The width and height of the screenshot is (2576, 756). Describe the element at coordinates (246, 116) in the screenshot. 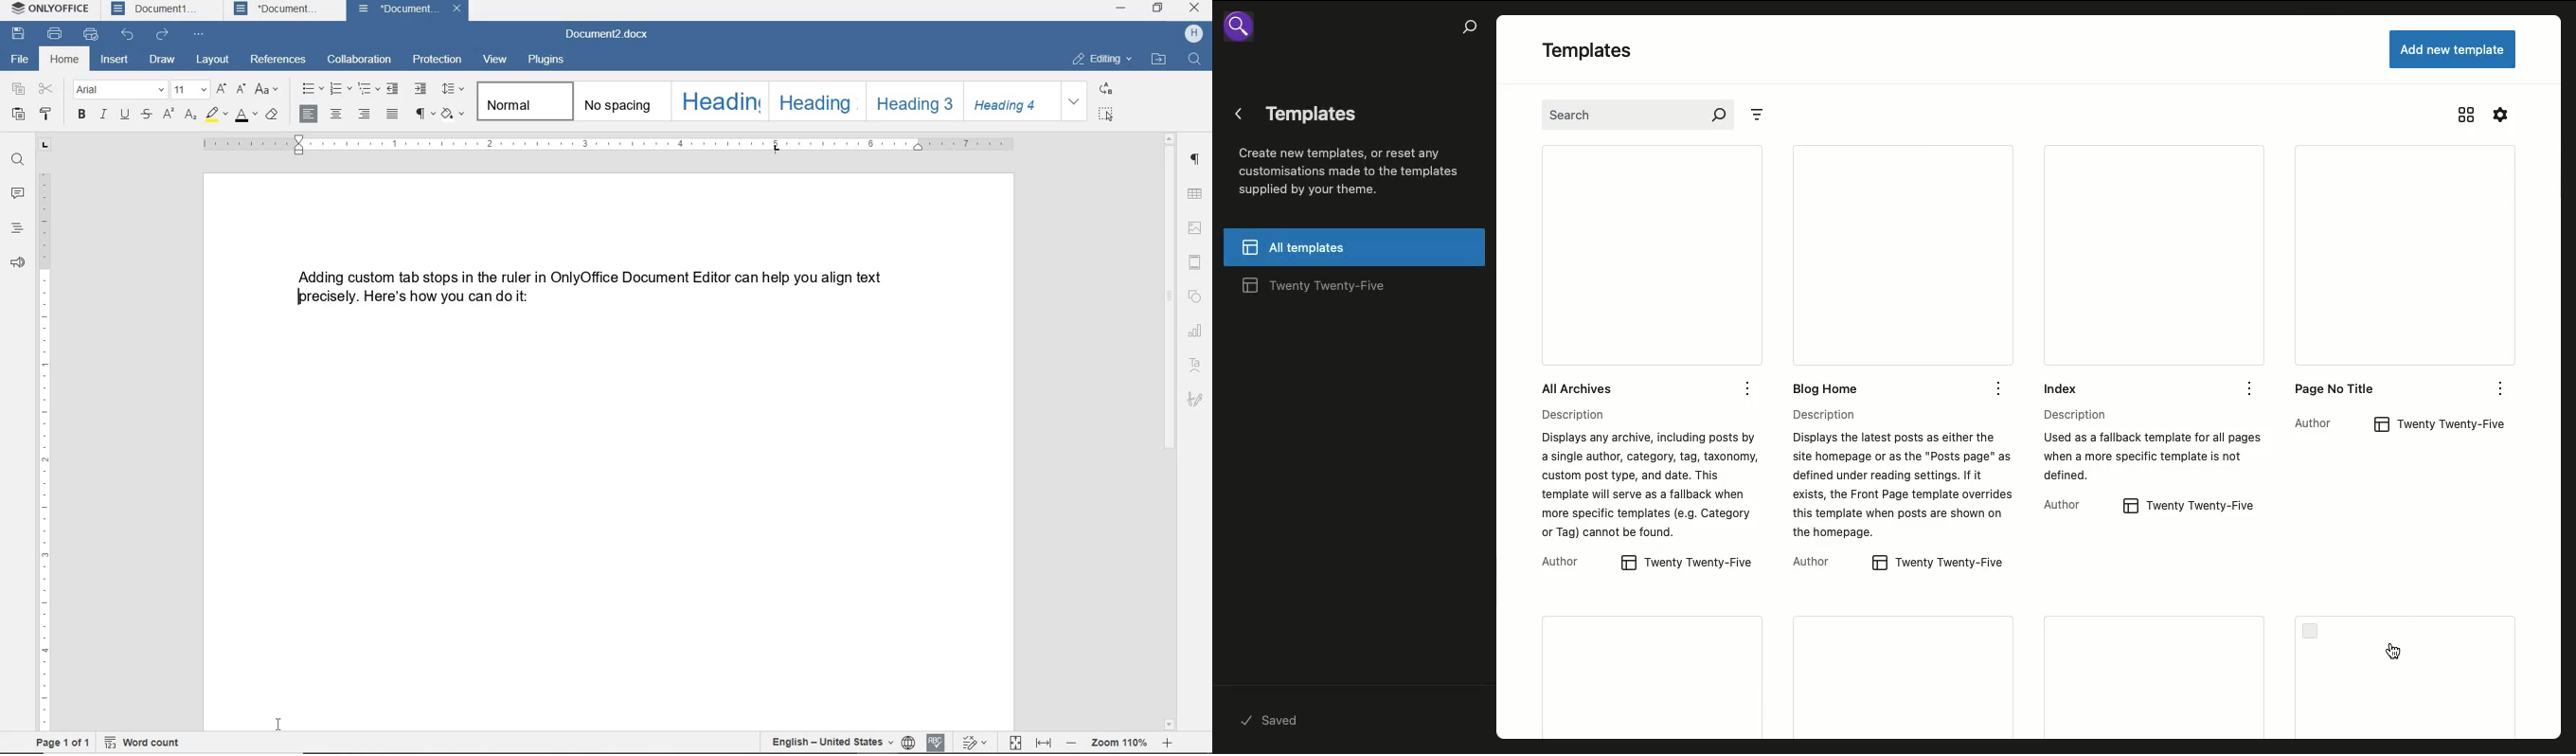

I see `font color` at that location.